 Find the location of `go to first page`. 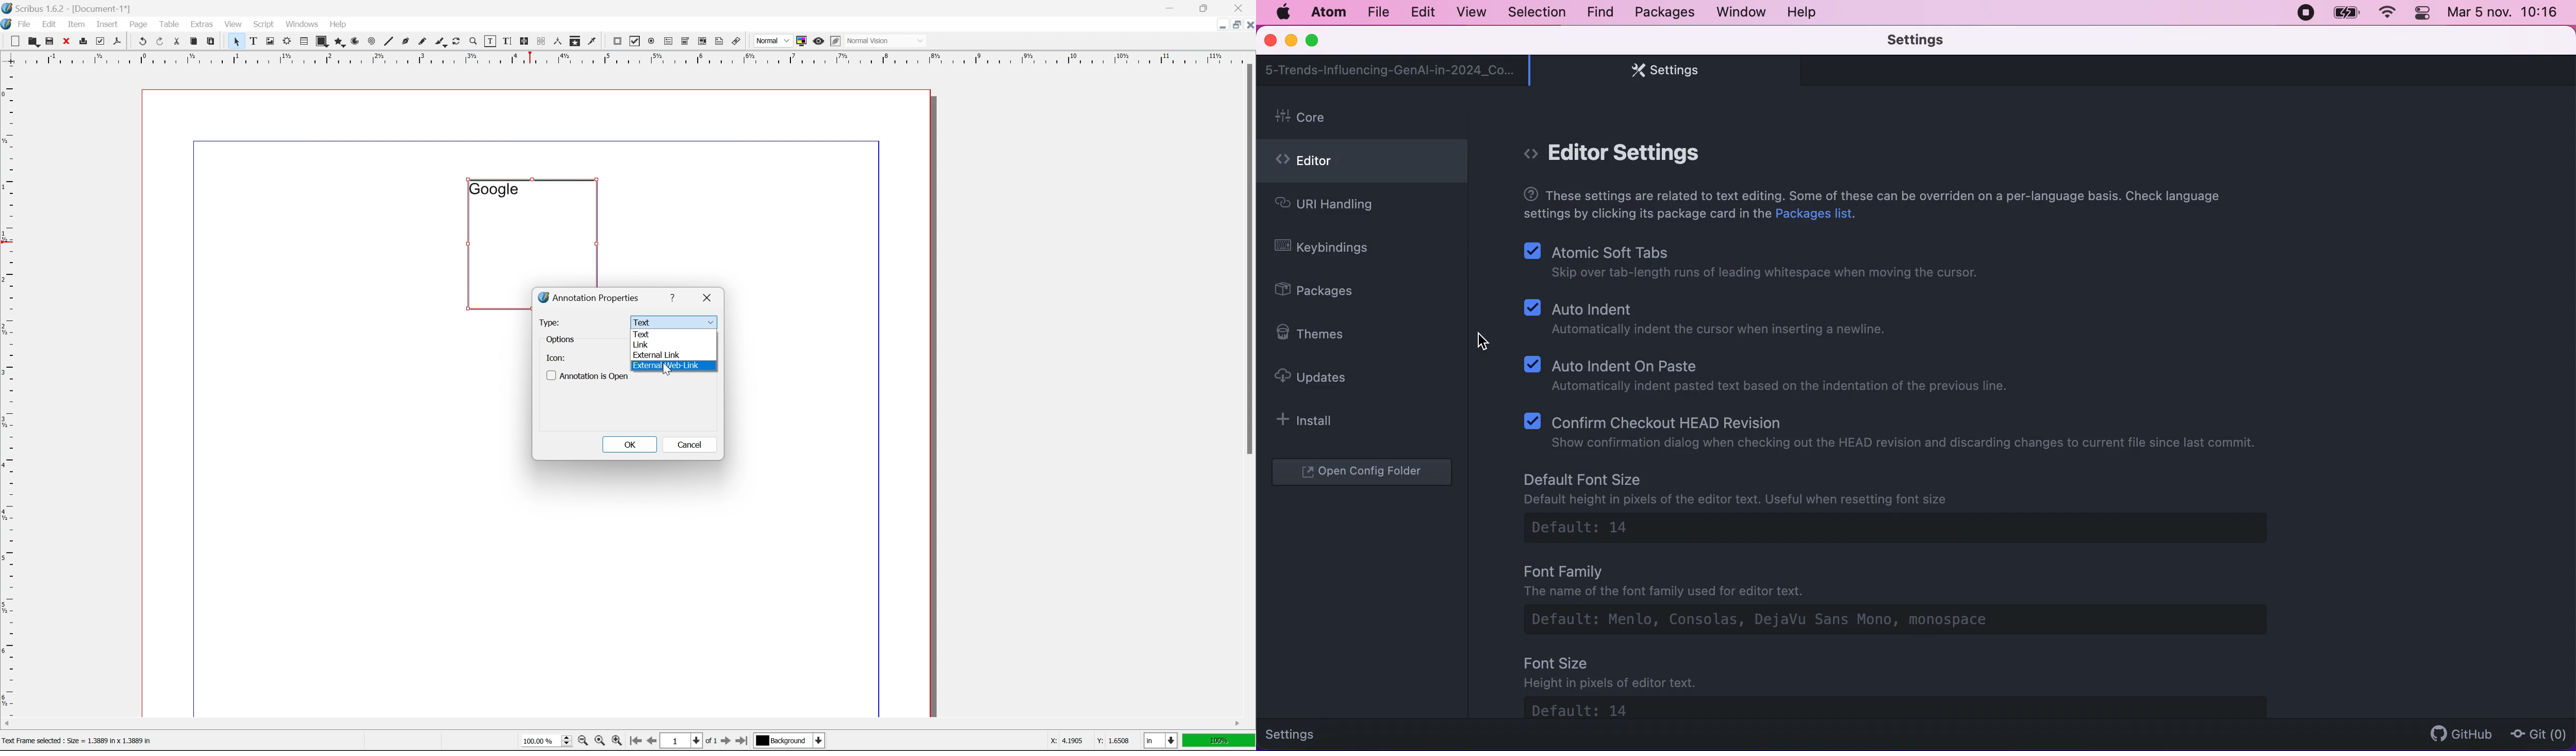

go to first page is located at coordinates (633, 741).